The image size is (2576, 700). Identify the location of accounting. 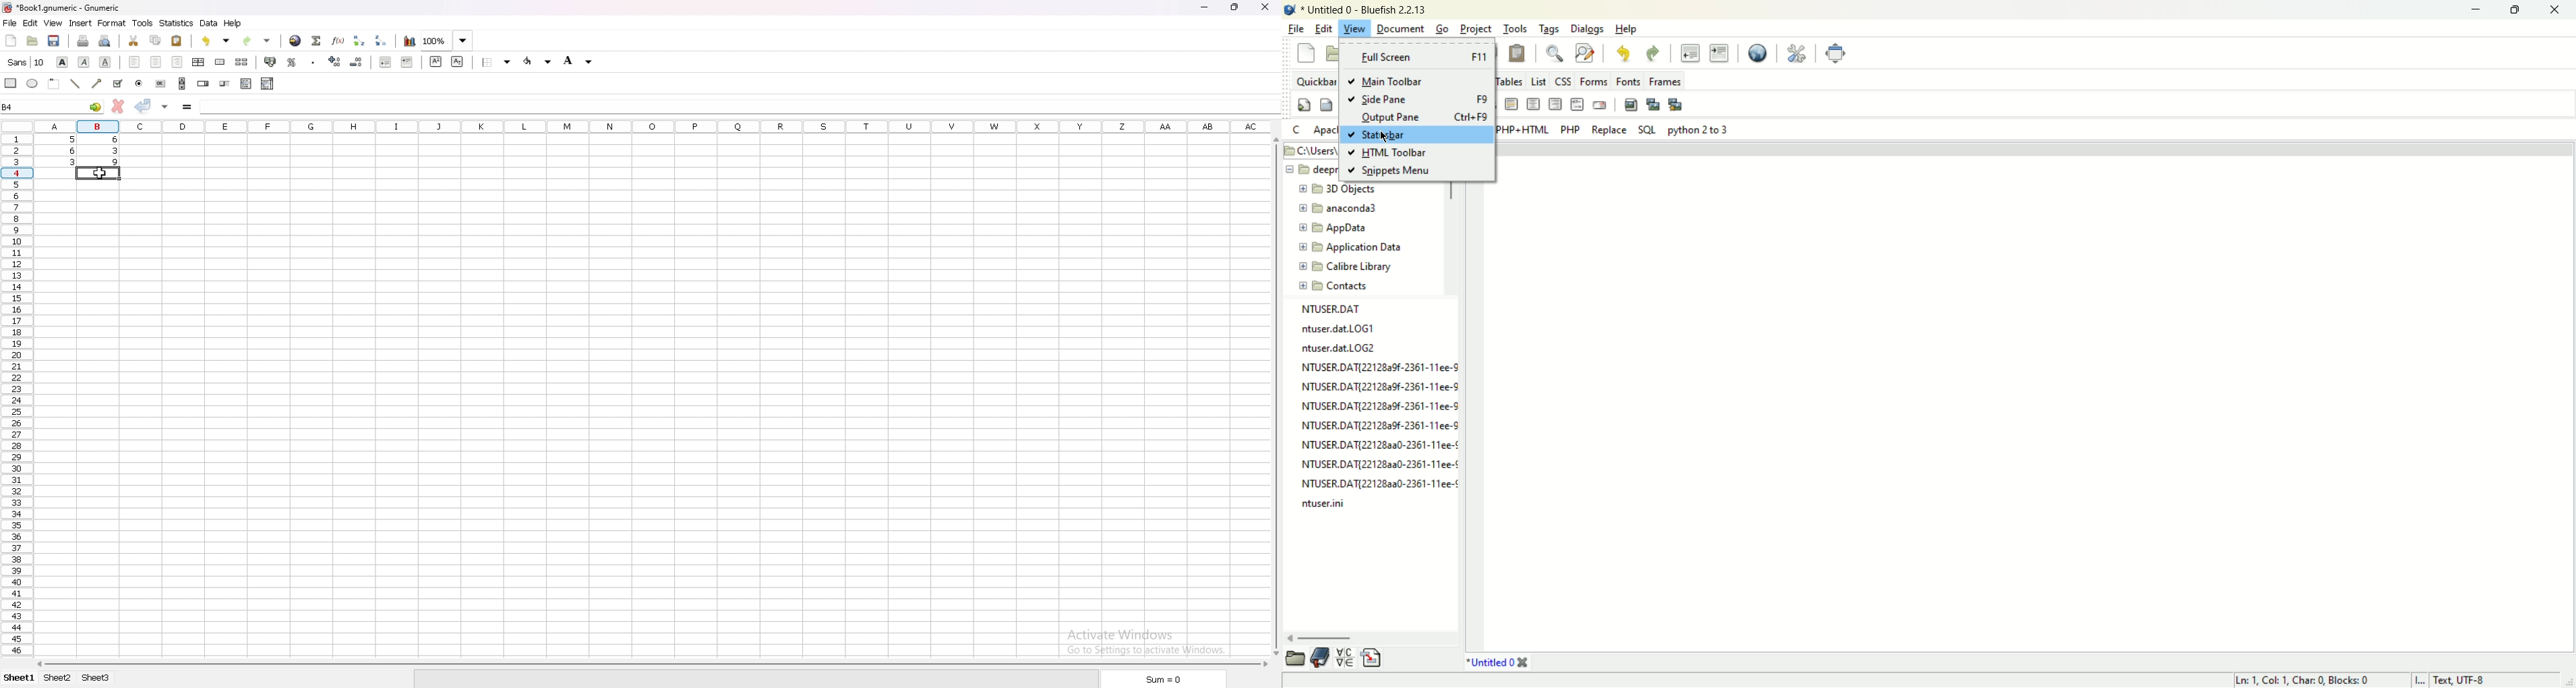
(270, 61).